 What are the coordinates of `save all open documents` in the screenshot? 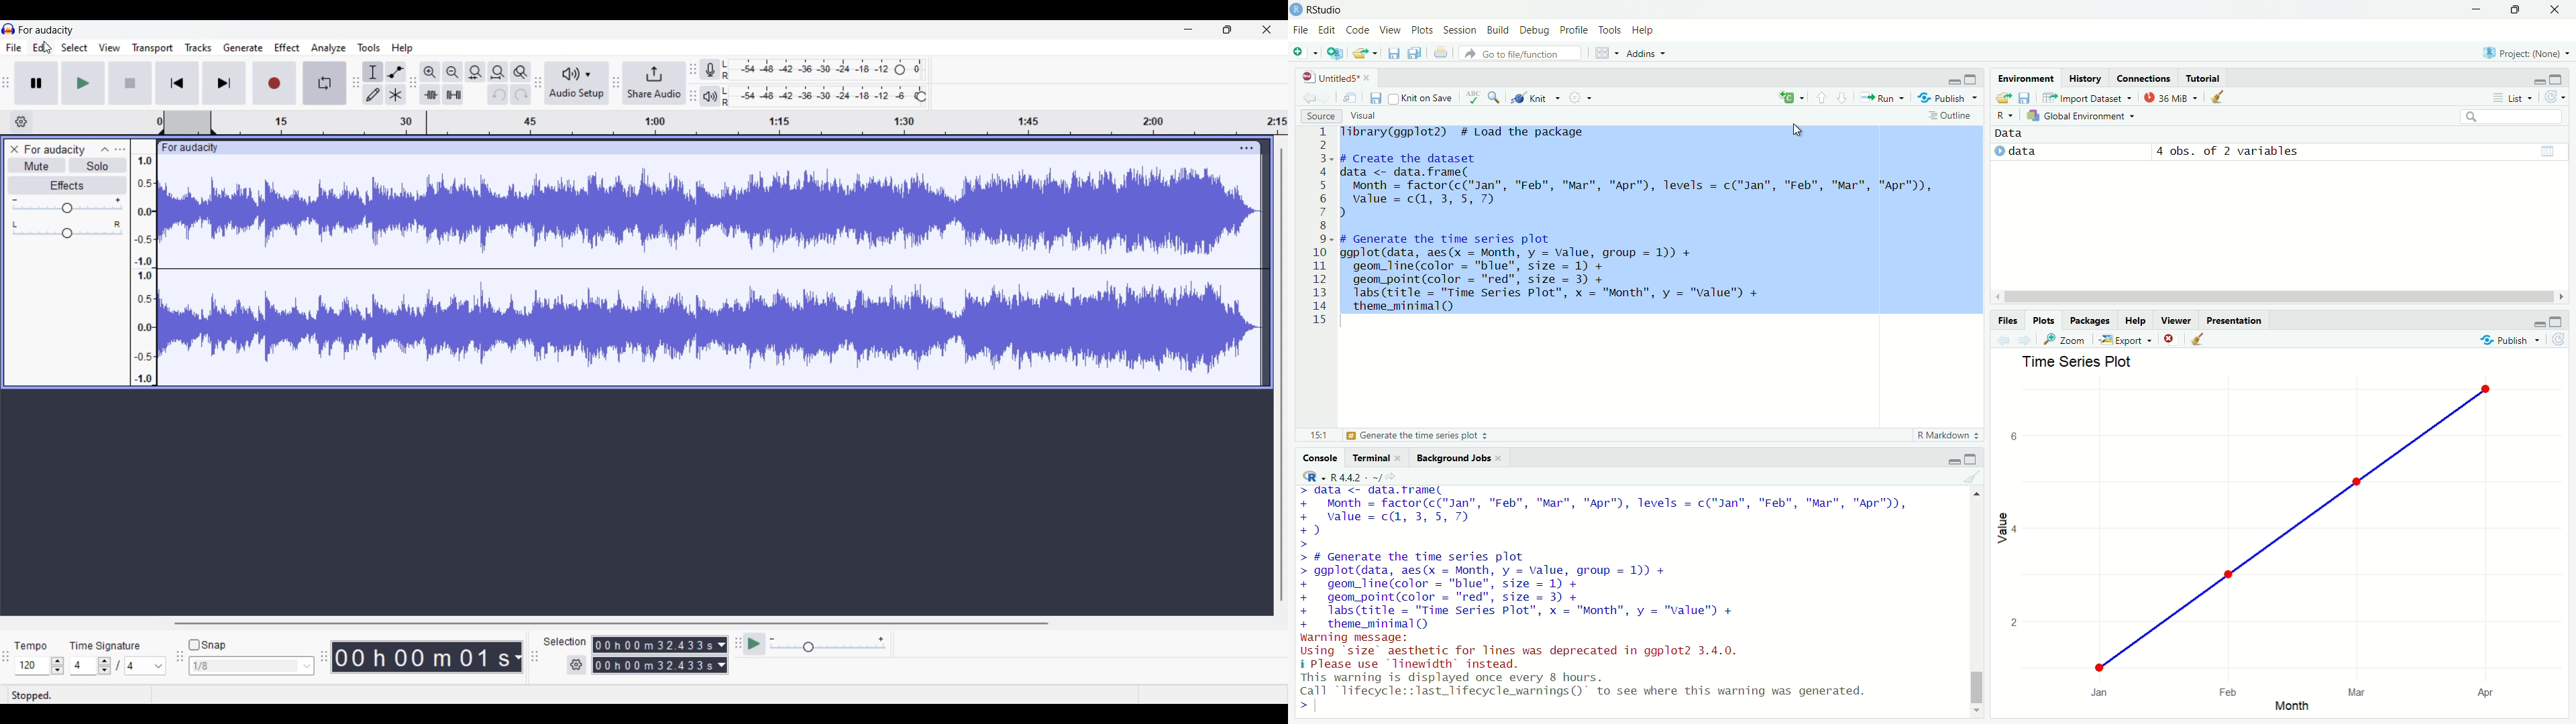 It's located at (1415, 53).